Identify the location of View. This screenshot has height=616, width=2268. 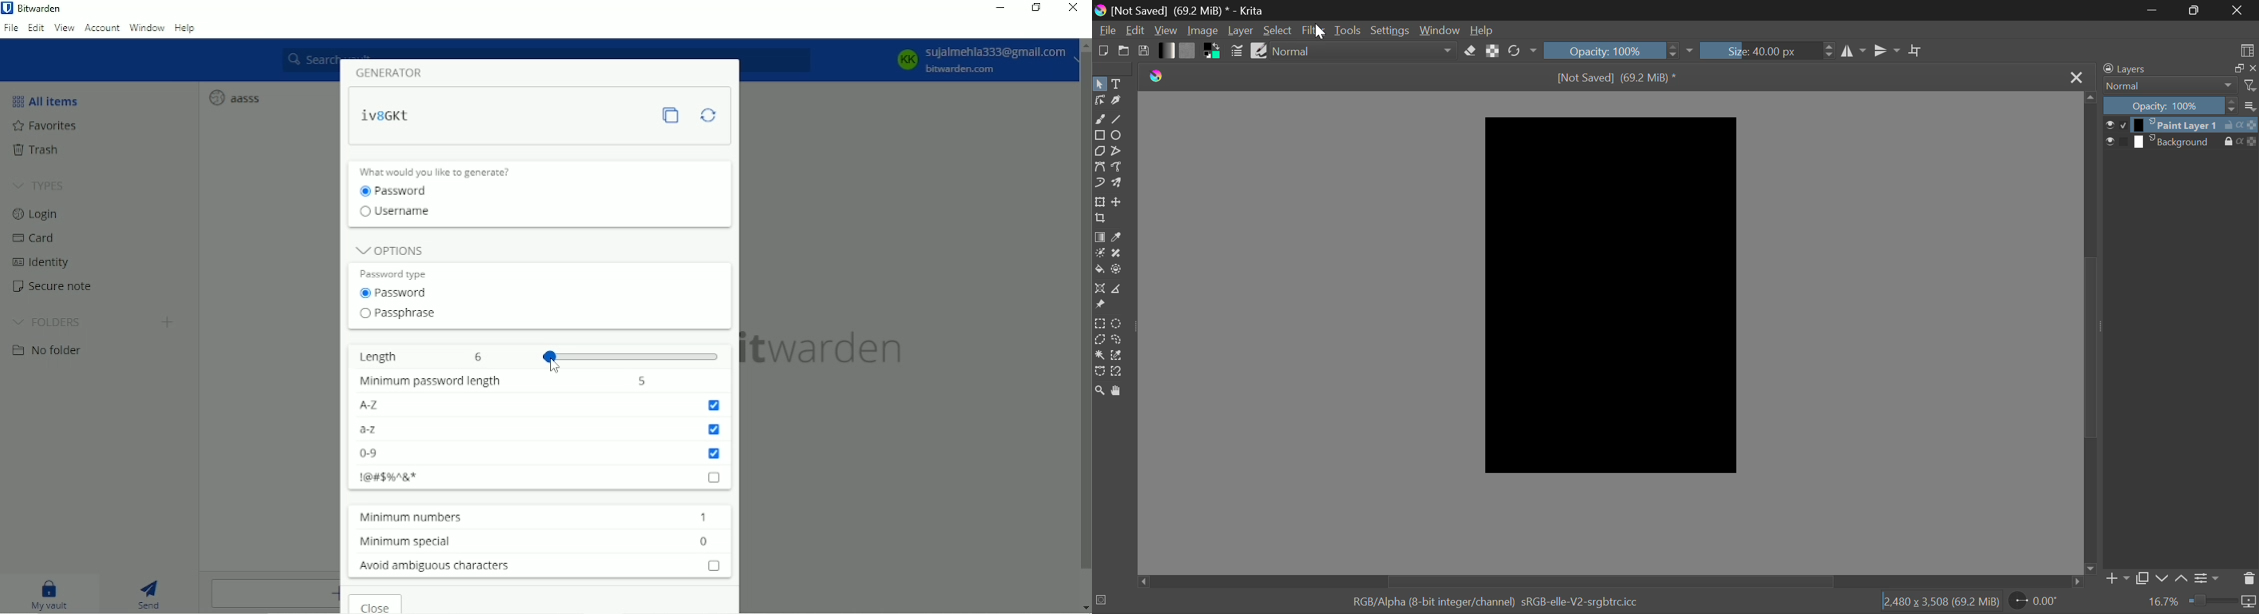
(64, 29).